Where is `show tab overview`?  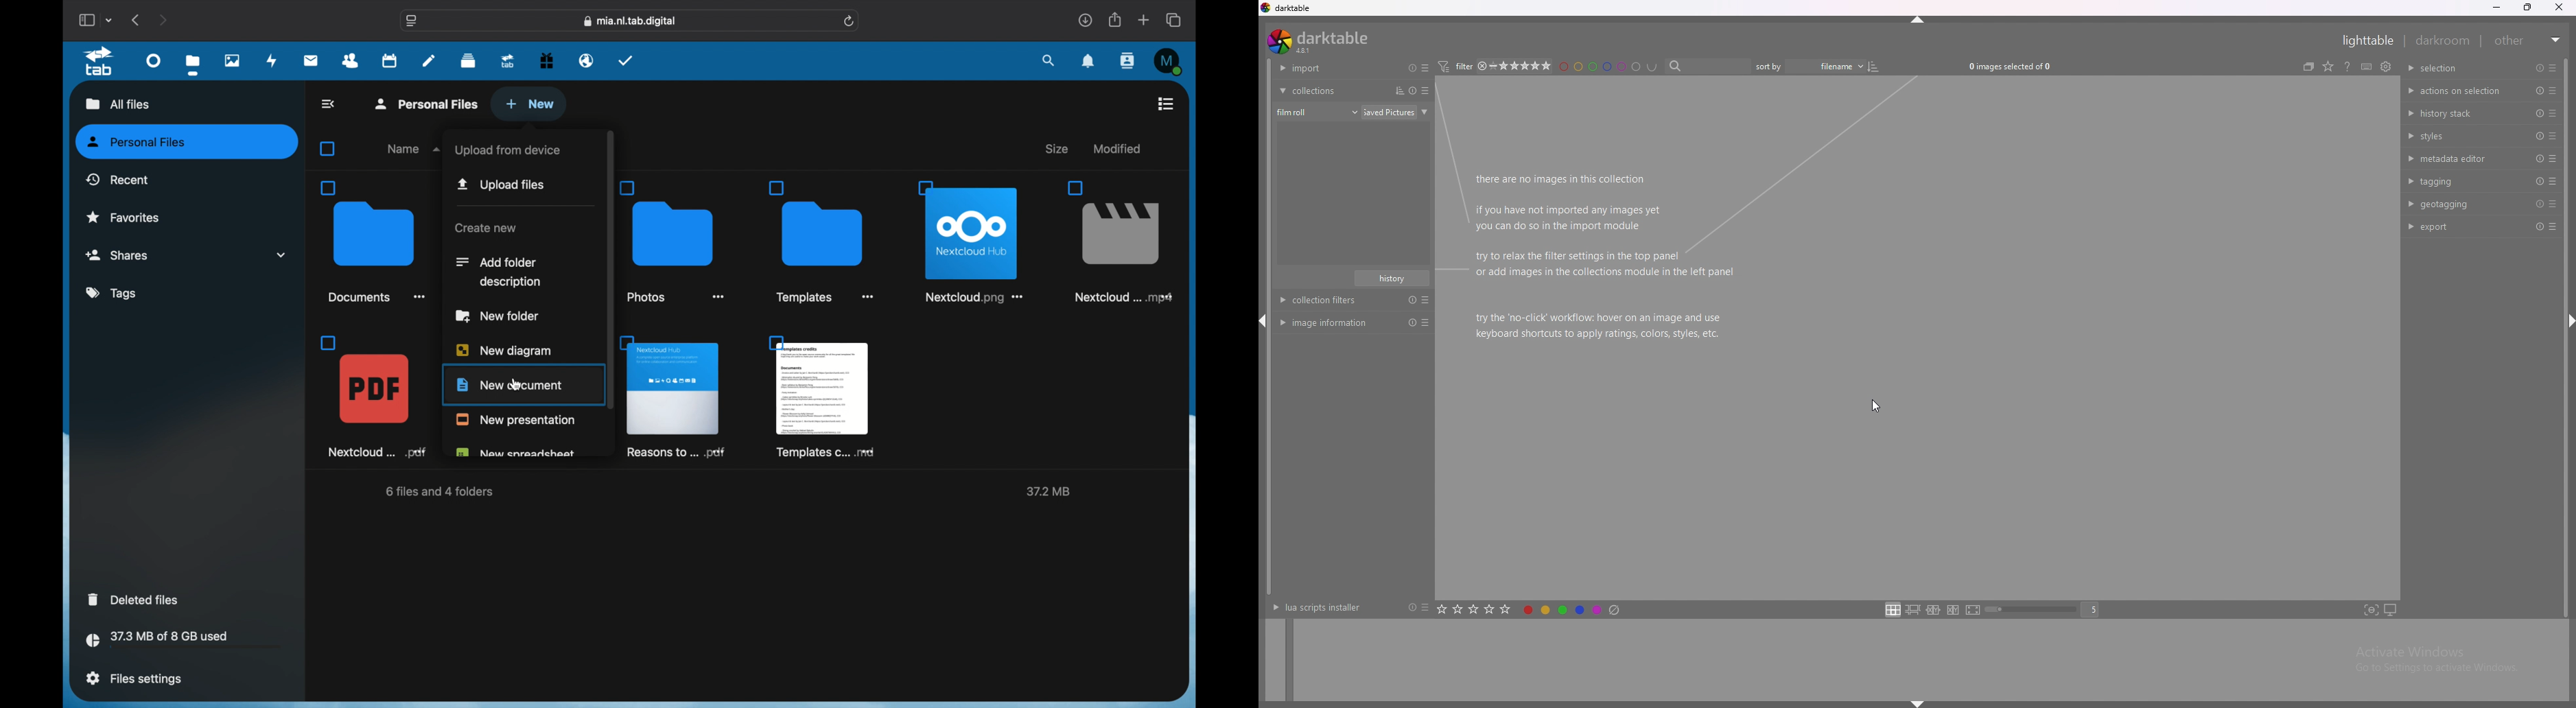 show tab overview is located at coordinates (1175, 20).